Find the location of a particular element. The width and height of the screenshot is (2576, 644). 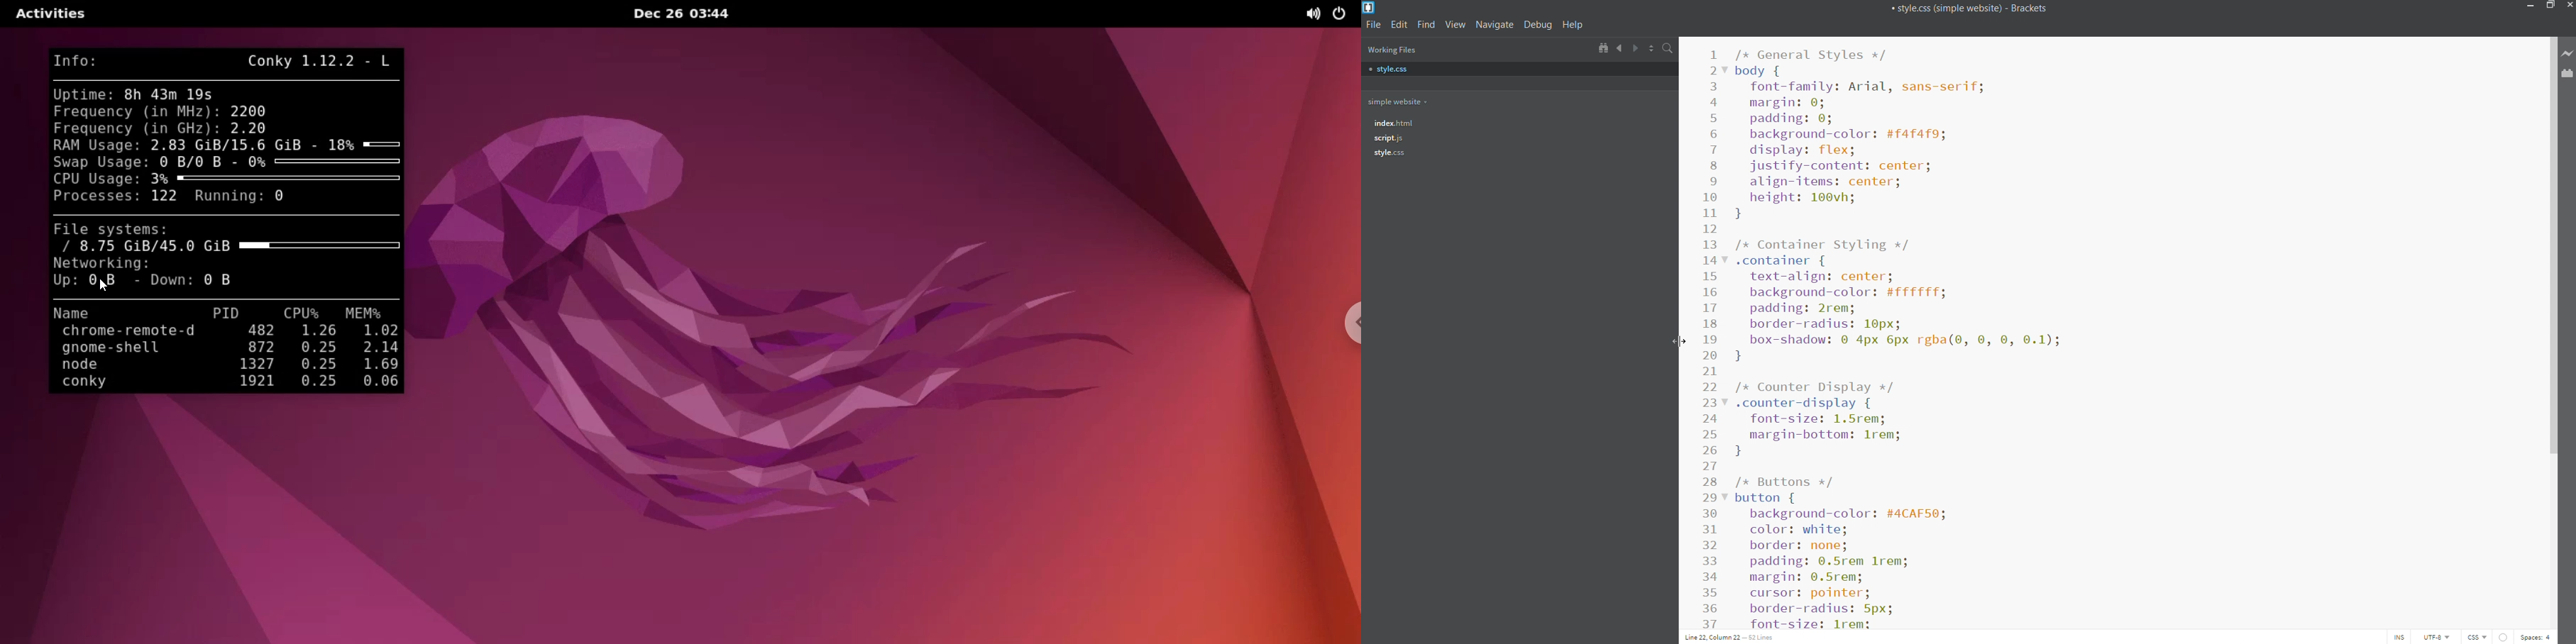

show in file tree is located at coordinates (1601, 49).